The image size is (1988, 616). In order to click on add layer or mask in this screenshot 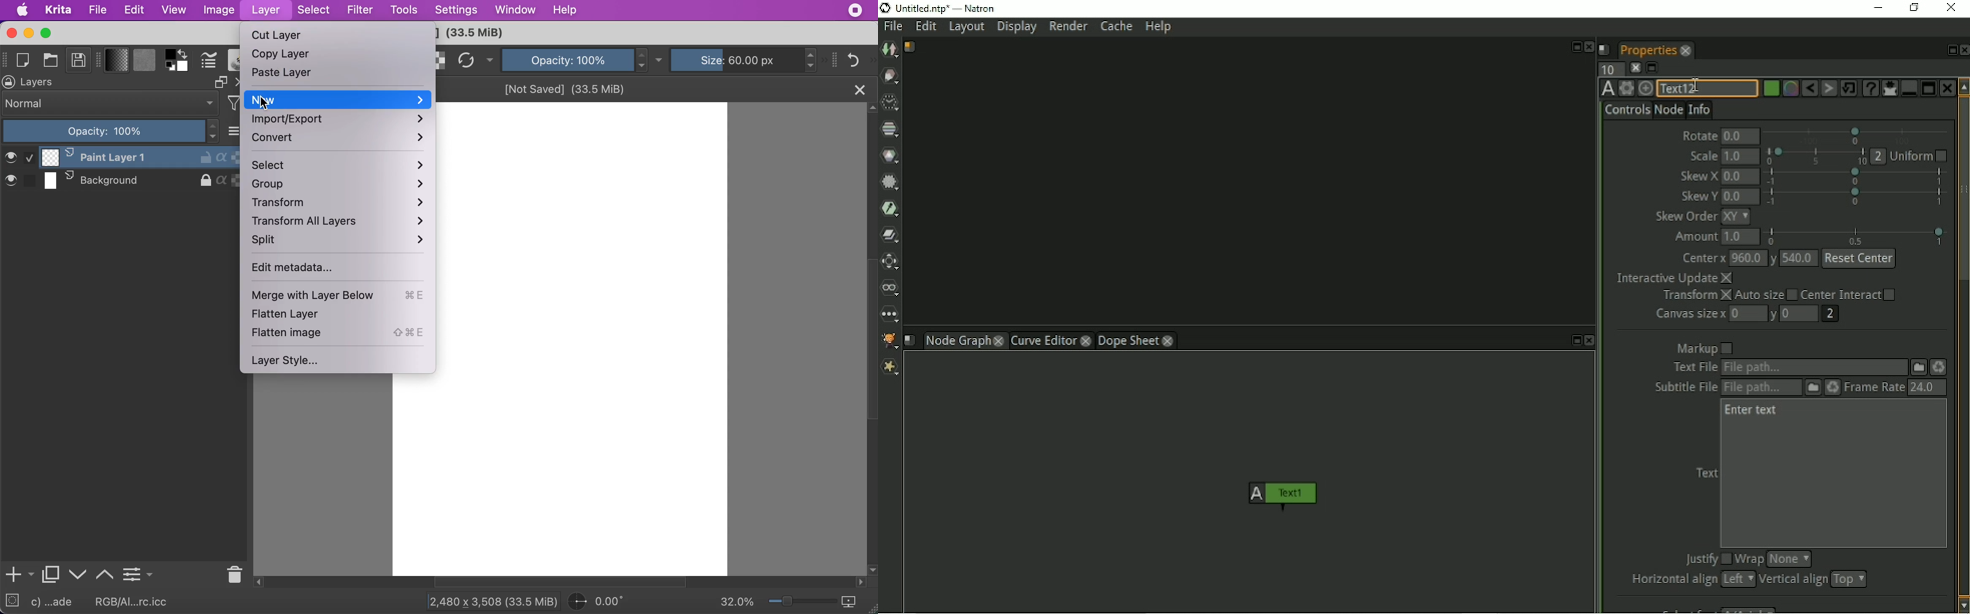, I will do `click(19, 575)`.